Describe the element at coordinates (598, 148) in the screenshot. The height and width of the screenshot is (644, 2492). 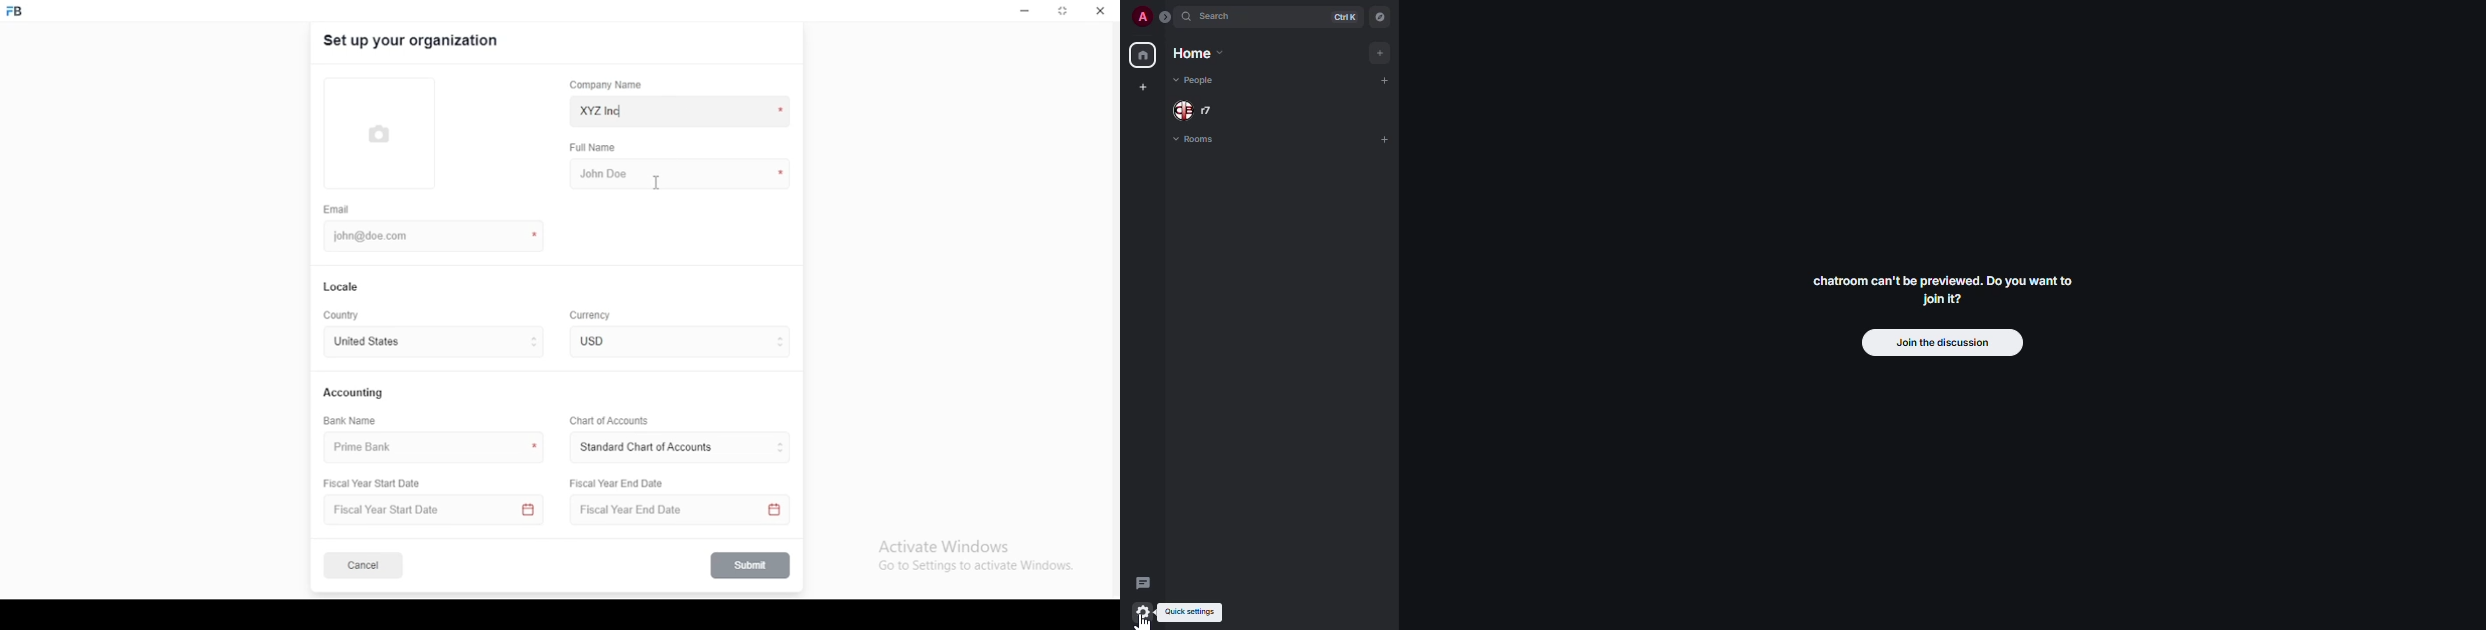
I see `full name` at that location.